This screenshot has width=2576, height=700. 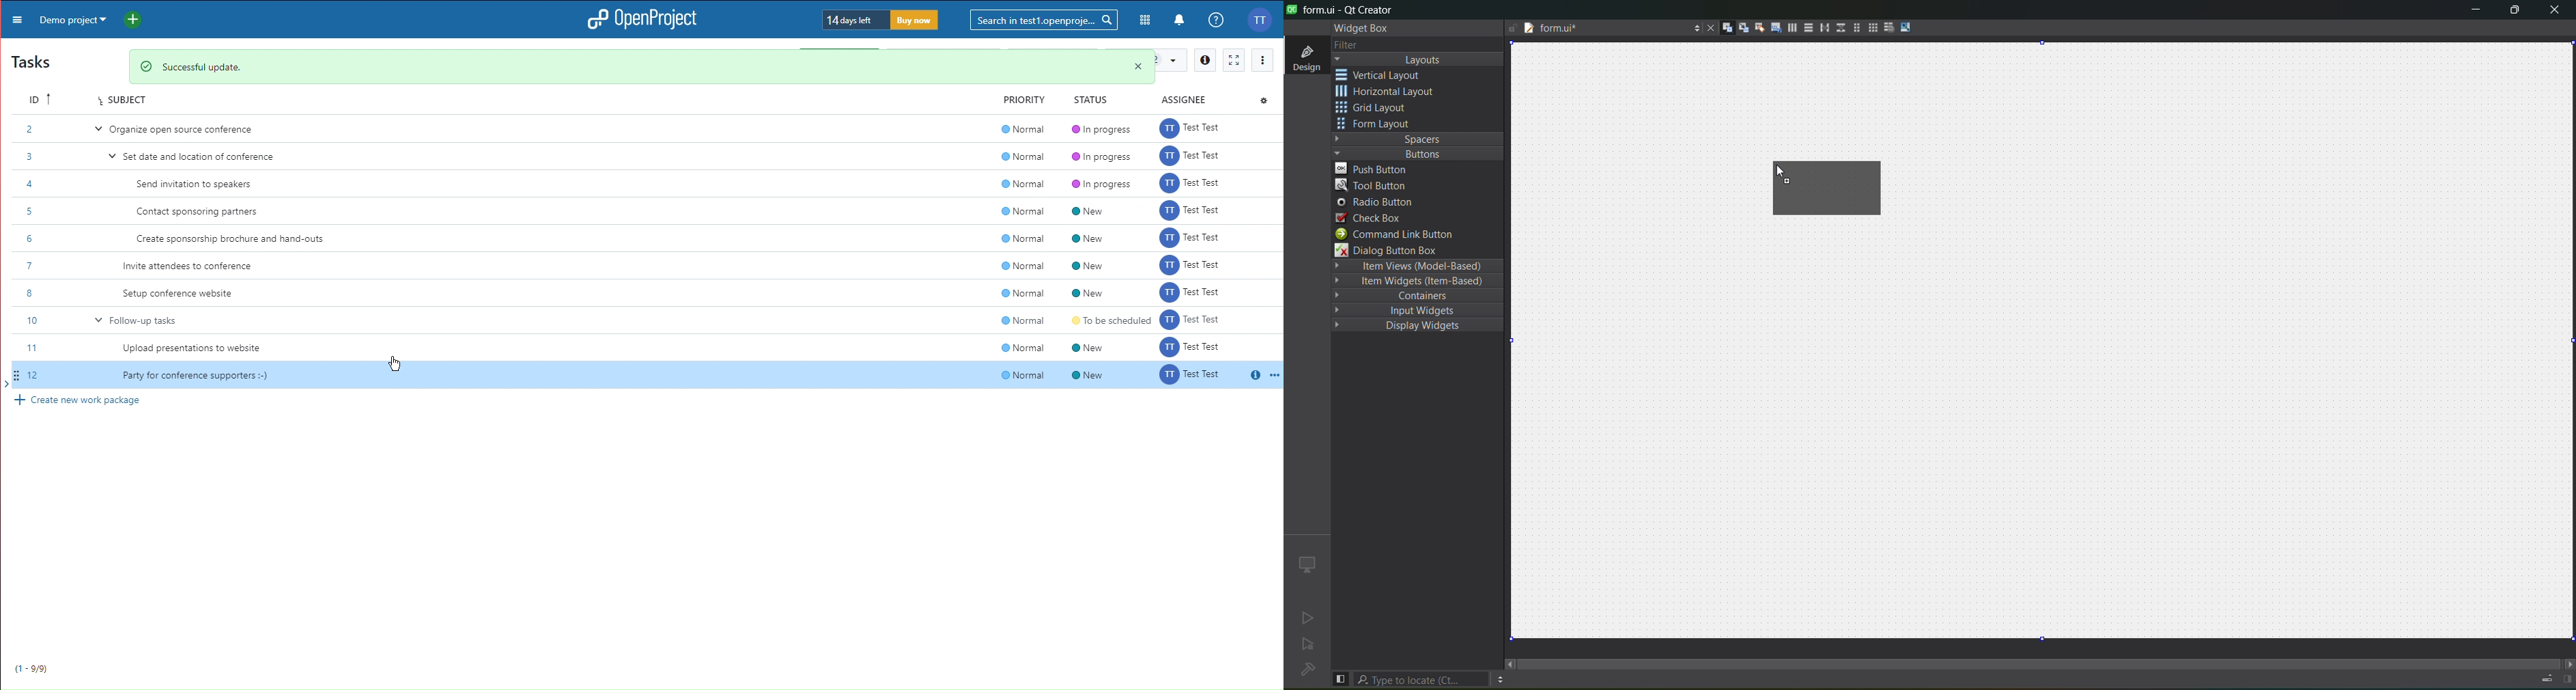 What do you see at coordinates (1261, 59) in the screenshot?
I see `options` at bounding box center [1261, 59].